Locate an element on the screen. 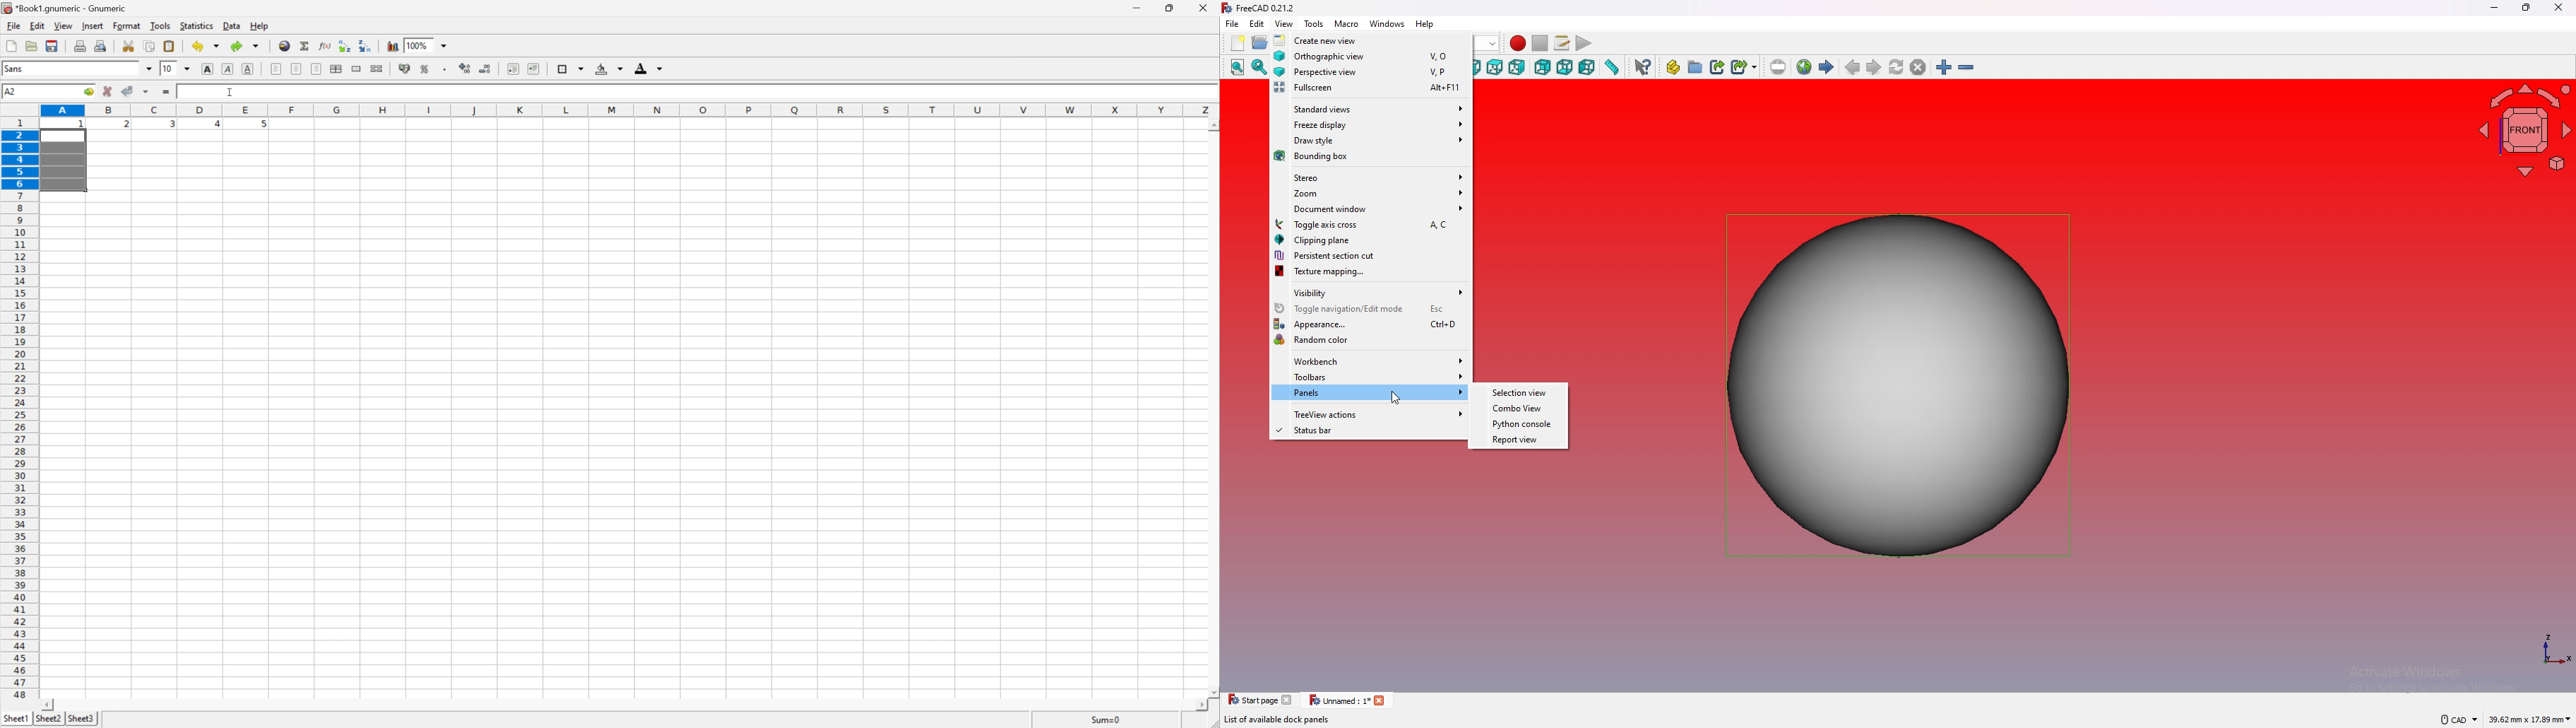 This screenshot has width=2576, height=728. copy is located at coordinates (150, 45).